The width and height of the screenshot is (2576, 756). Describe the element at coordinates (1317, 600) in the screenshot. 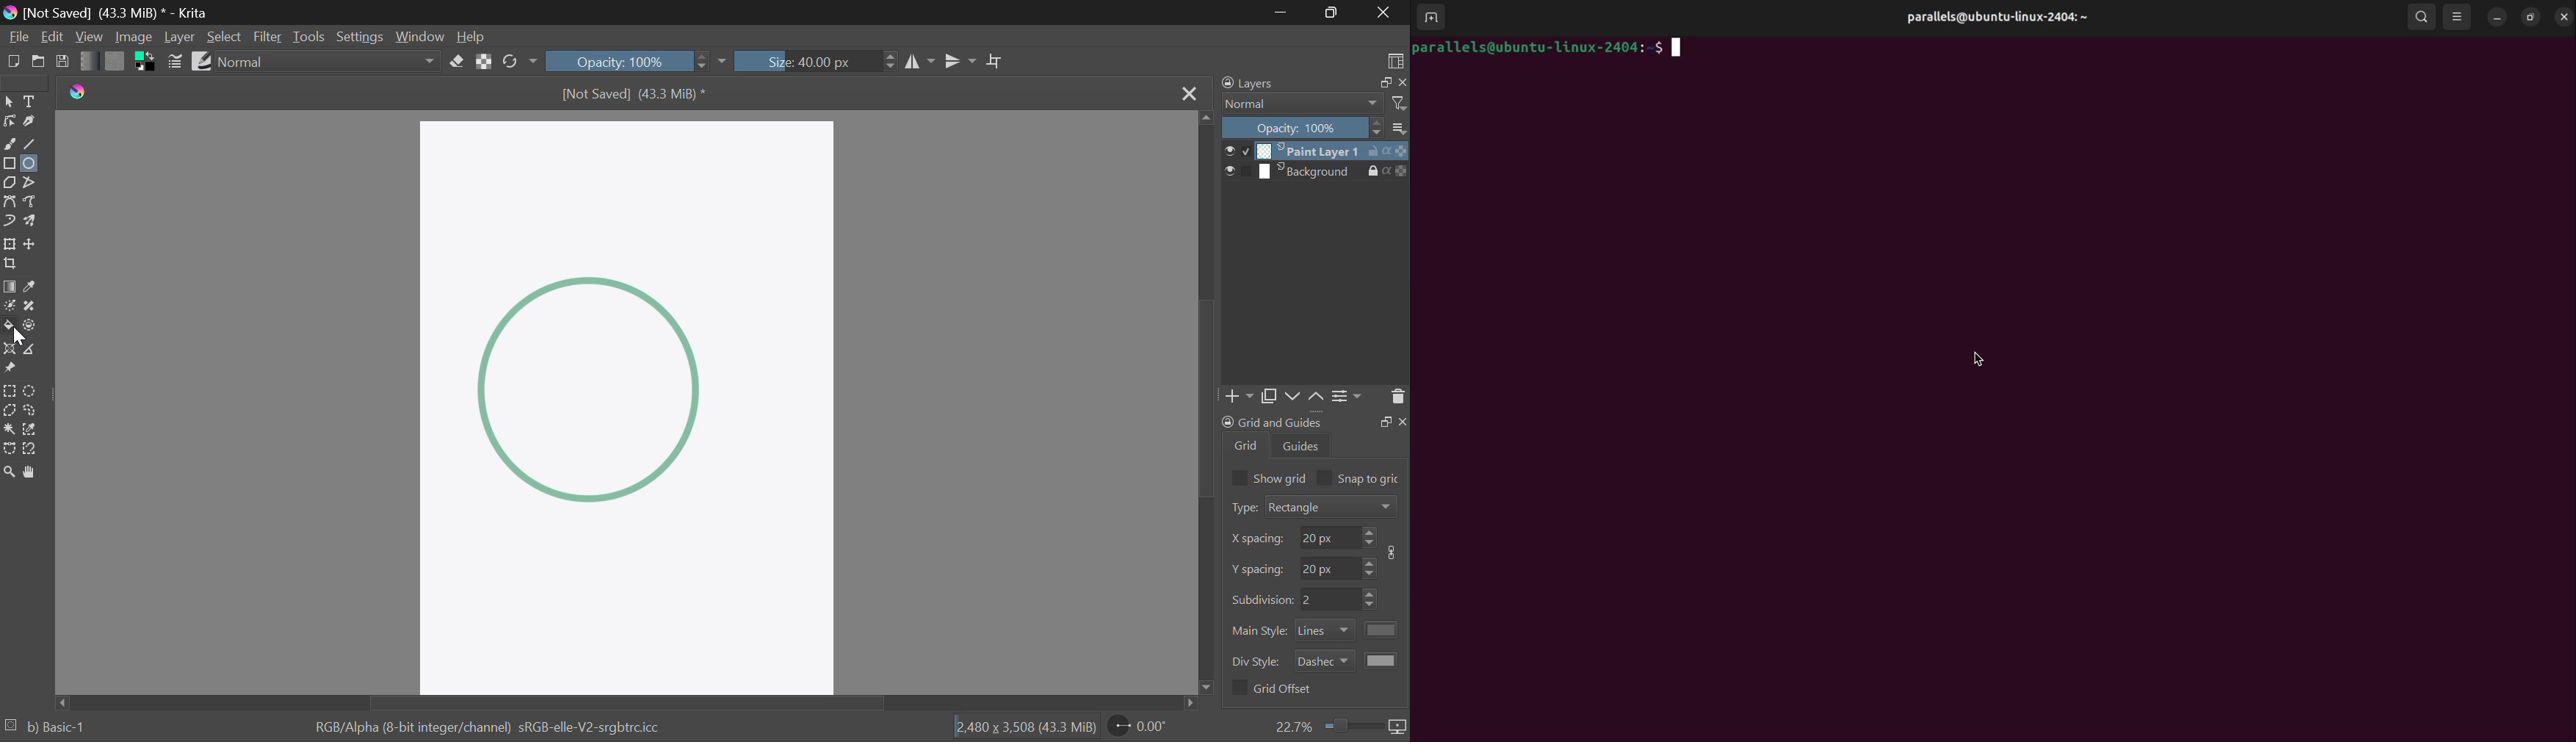

I see `Grid Characteristic Input` at that location.